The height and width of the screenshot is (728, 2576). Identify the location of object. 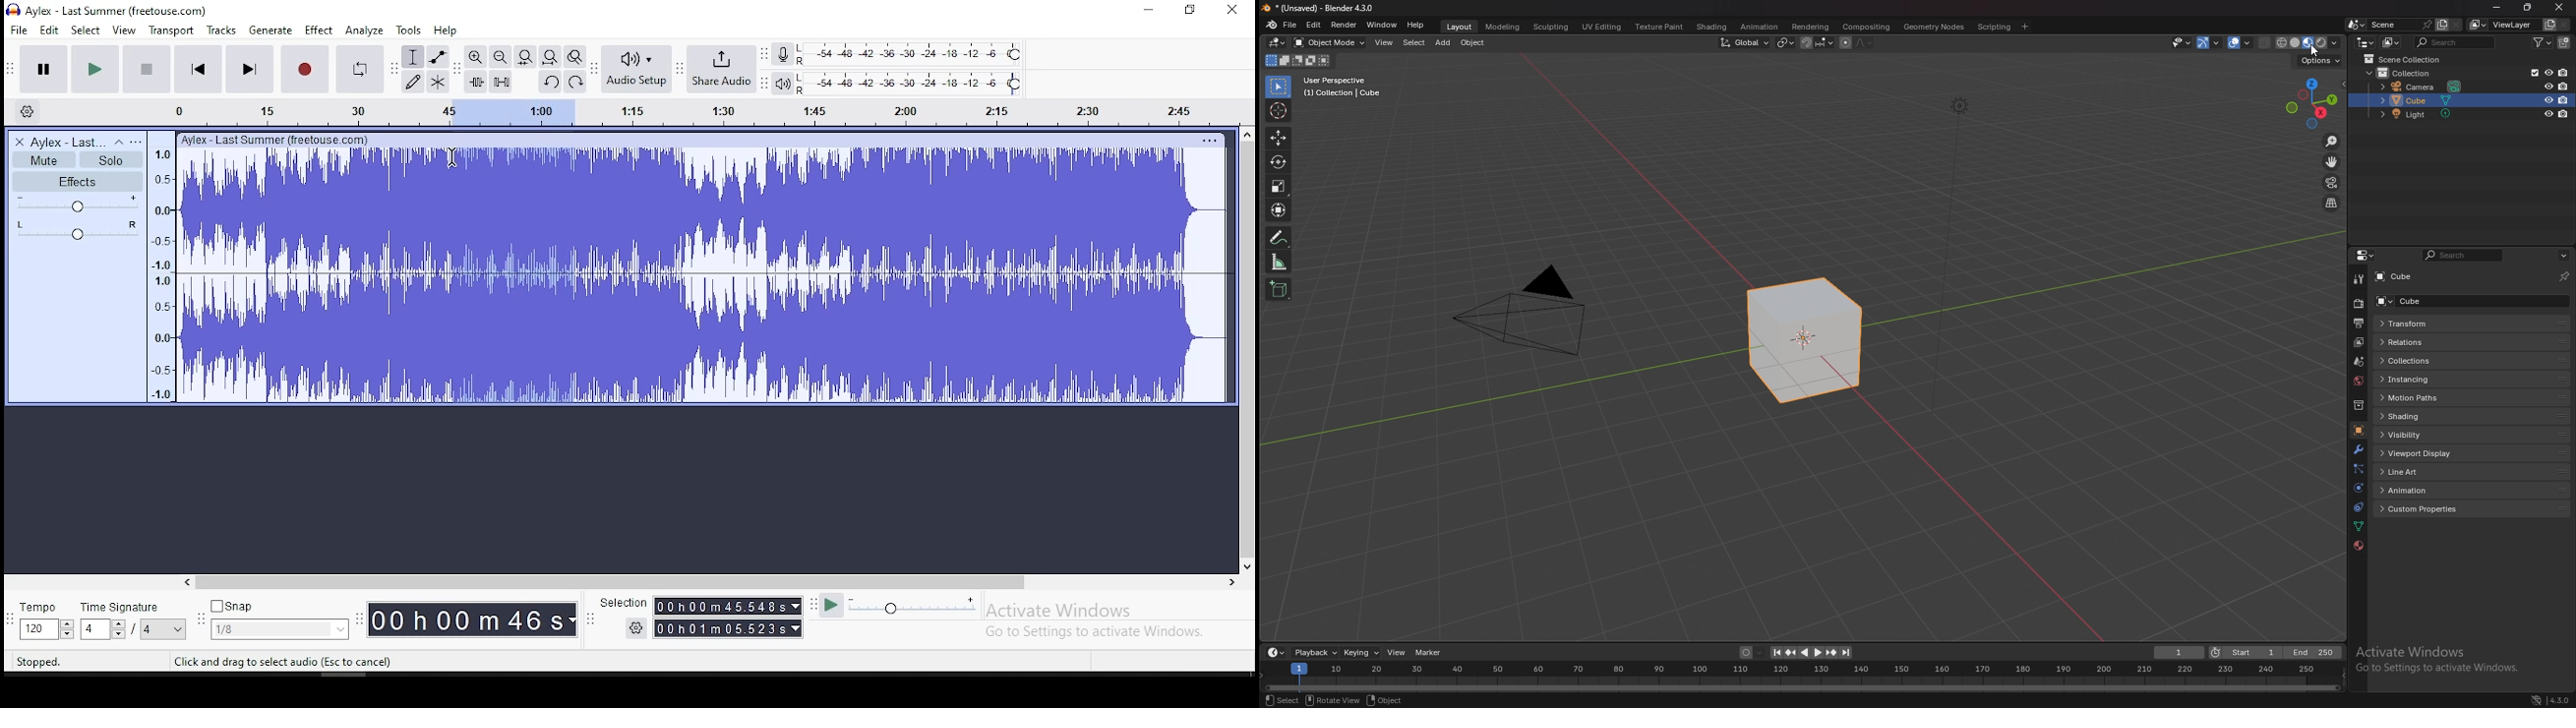
(1386, 701).